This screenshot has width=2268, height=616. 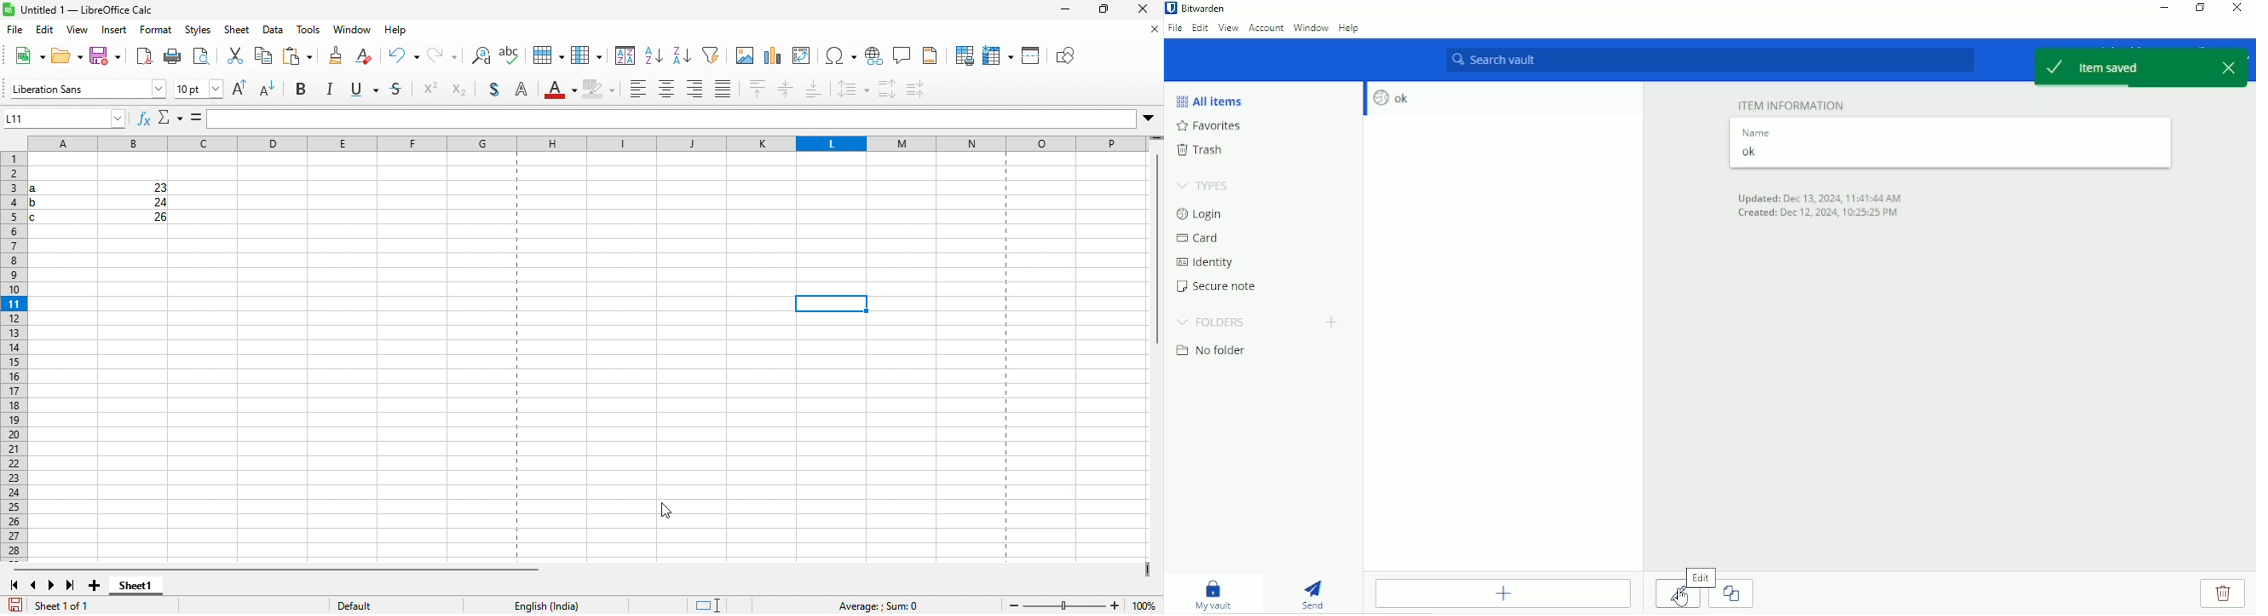 I want to click on align left, so click(x=638, y=90).